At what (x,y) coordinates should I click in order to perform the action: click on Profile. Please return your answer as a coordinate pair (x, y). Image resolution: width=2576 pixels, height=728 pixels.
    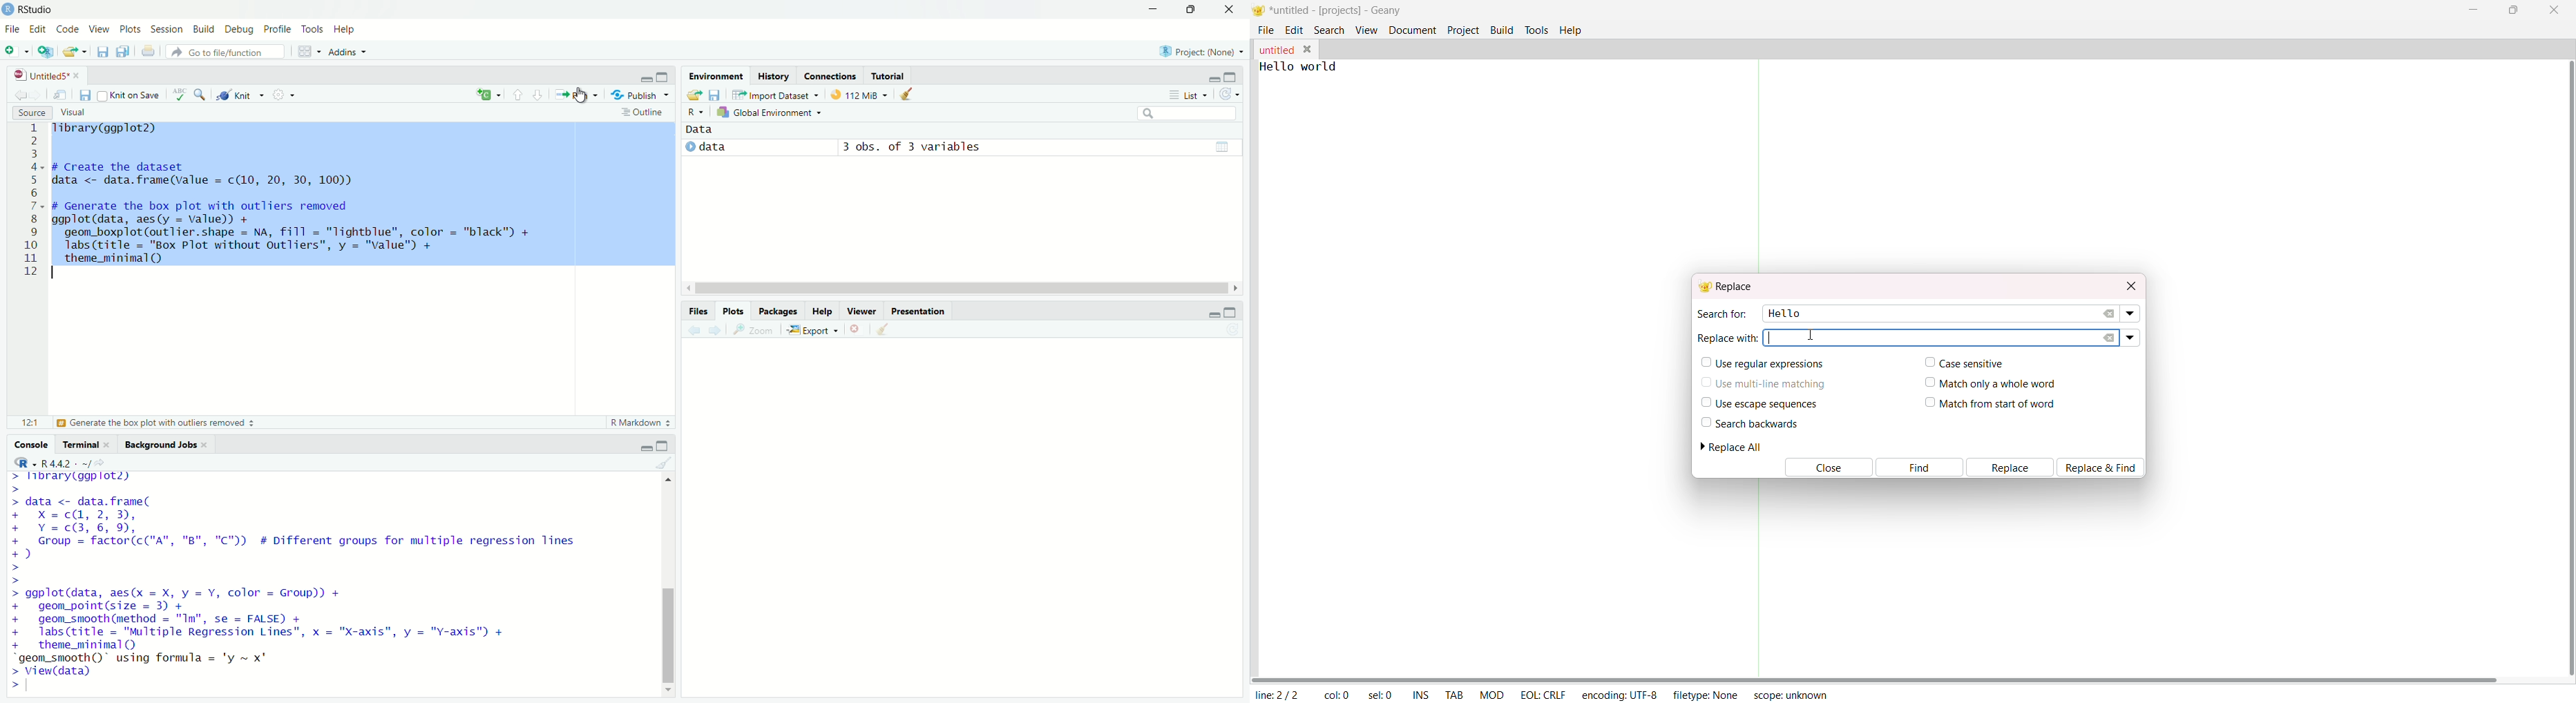
    Looking at the image, I should click on (280, 30).